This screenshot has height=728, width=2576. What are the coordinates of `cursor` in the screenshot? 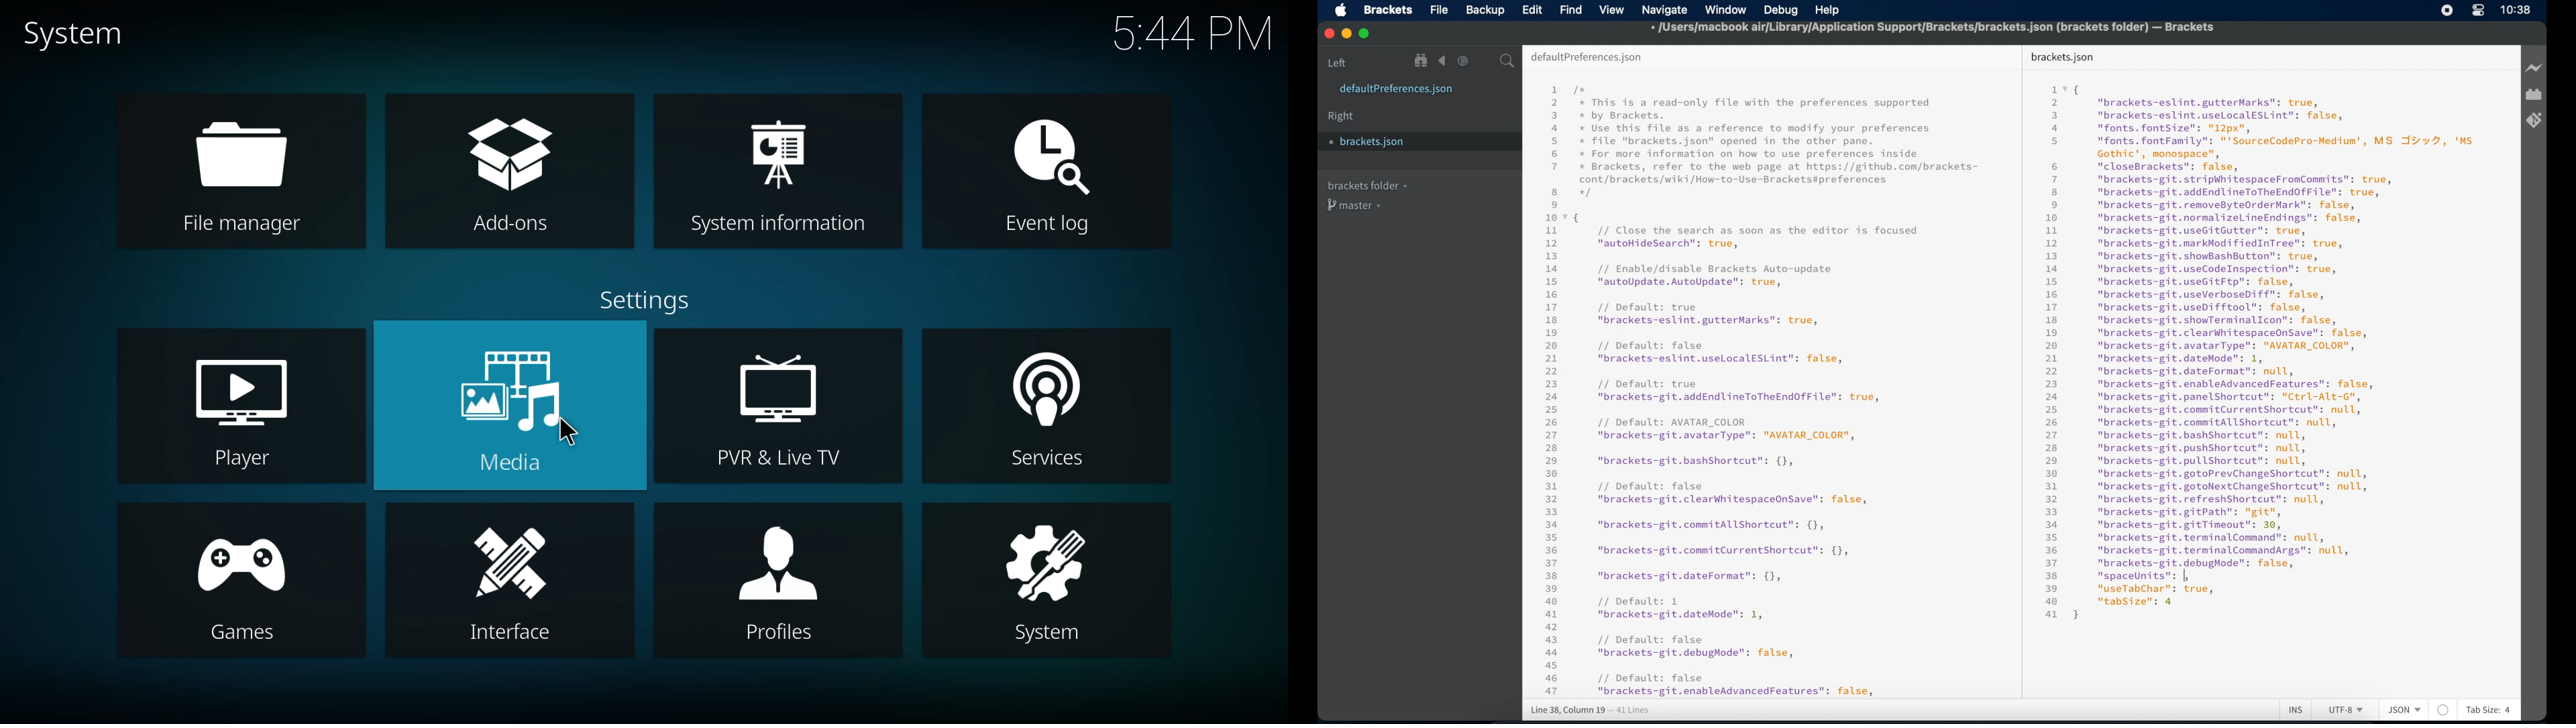 It's located at (572, 433).